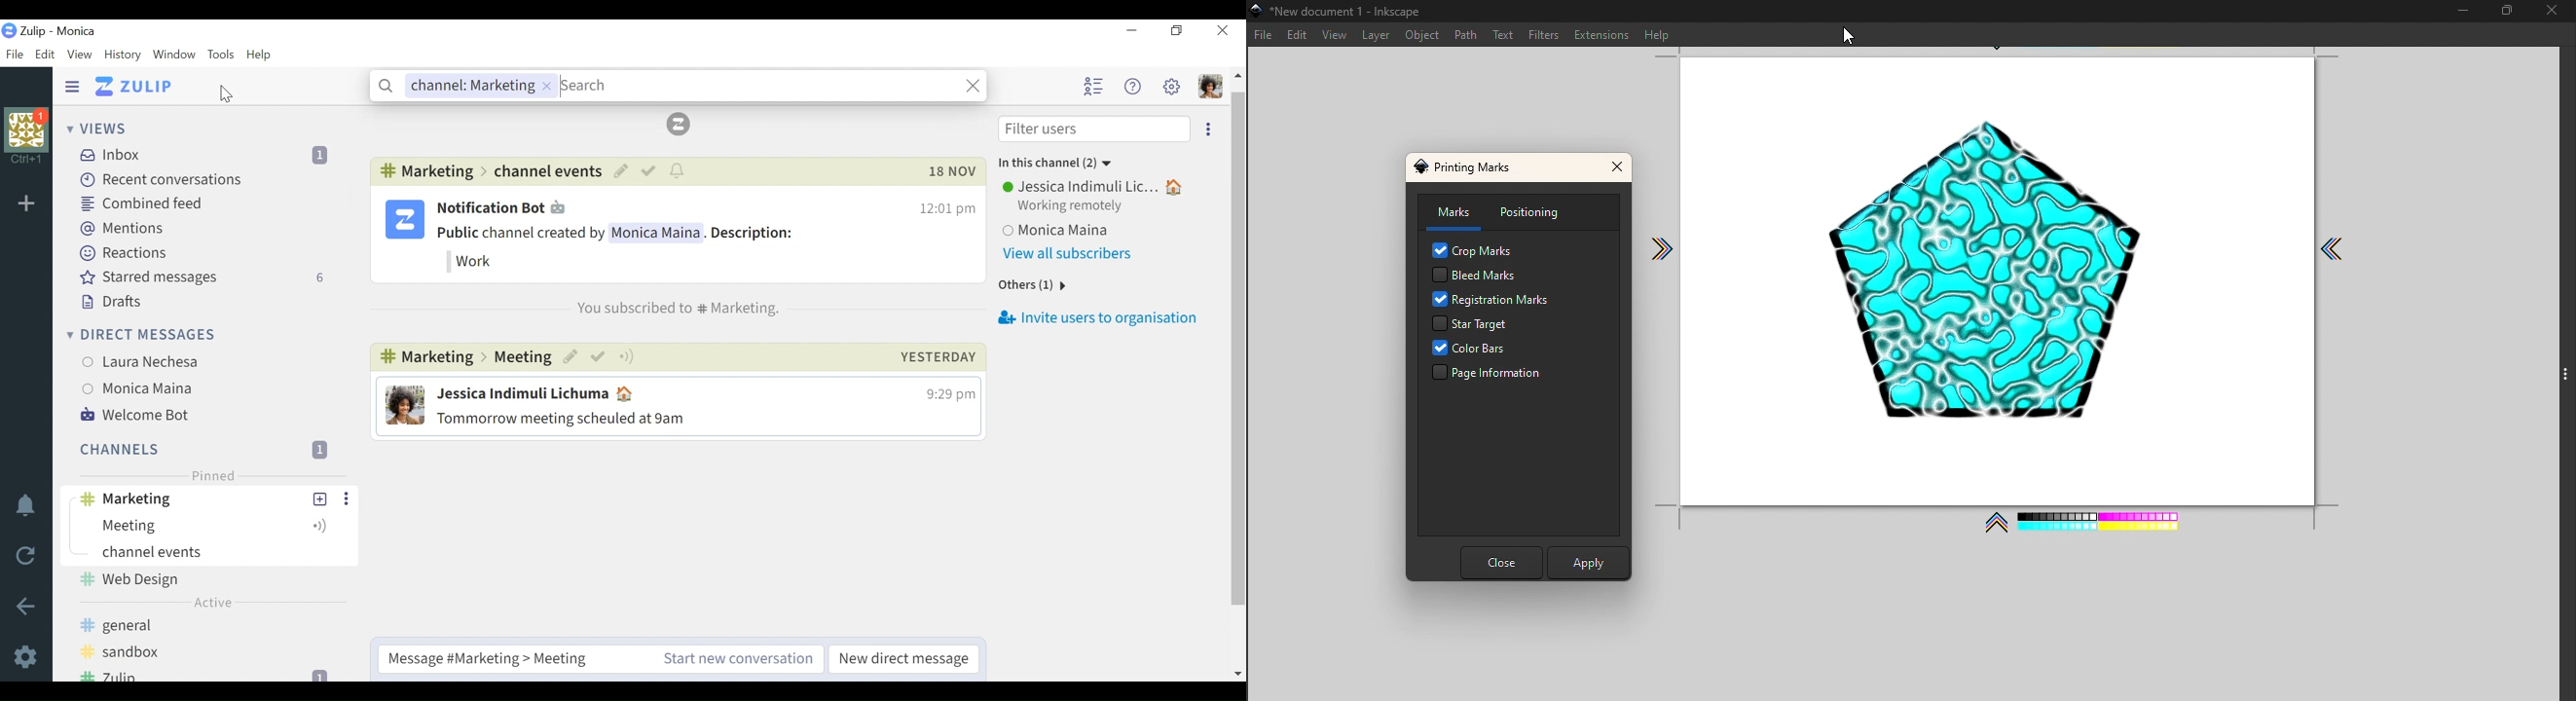 The width and height of the screenshot is (2576, 728). I want to click on Channel: Marketing Search, so click(676, 86).